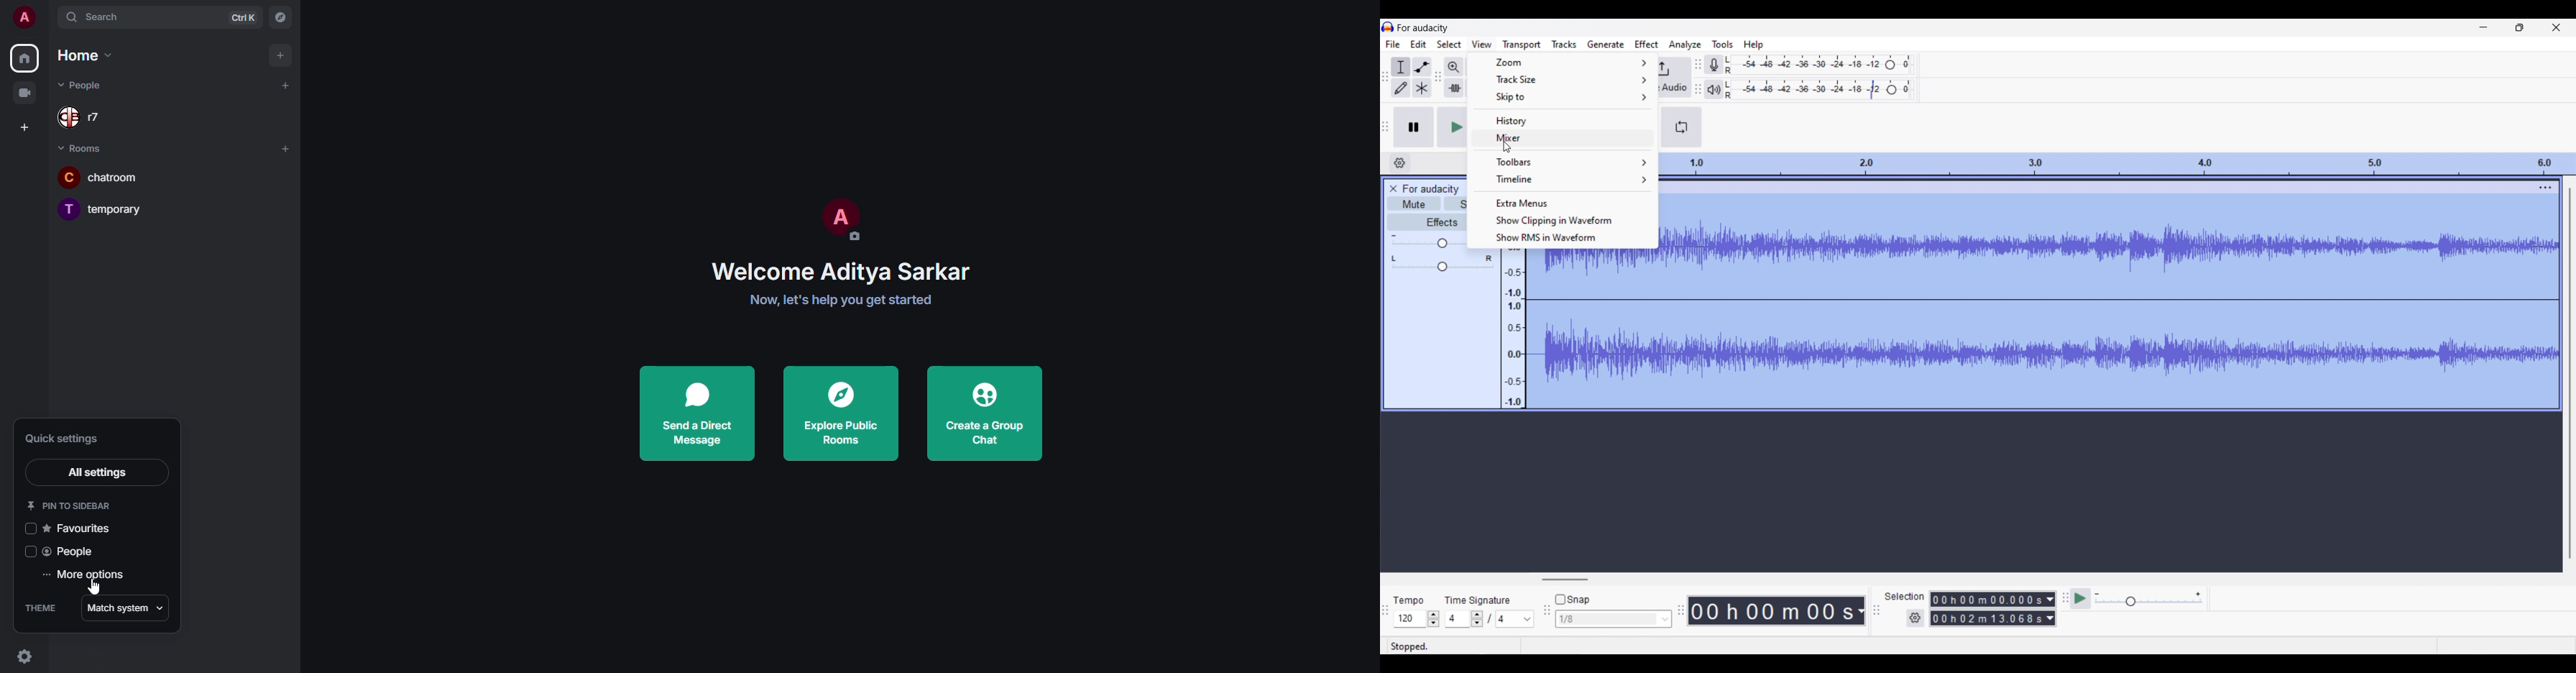 The height and width of the screenshot is (700, 2576). What do you see at coordinates (1772, 611) in the screenshot?
I see `Current duration of track` at bounding box center [1772, 611].